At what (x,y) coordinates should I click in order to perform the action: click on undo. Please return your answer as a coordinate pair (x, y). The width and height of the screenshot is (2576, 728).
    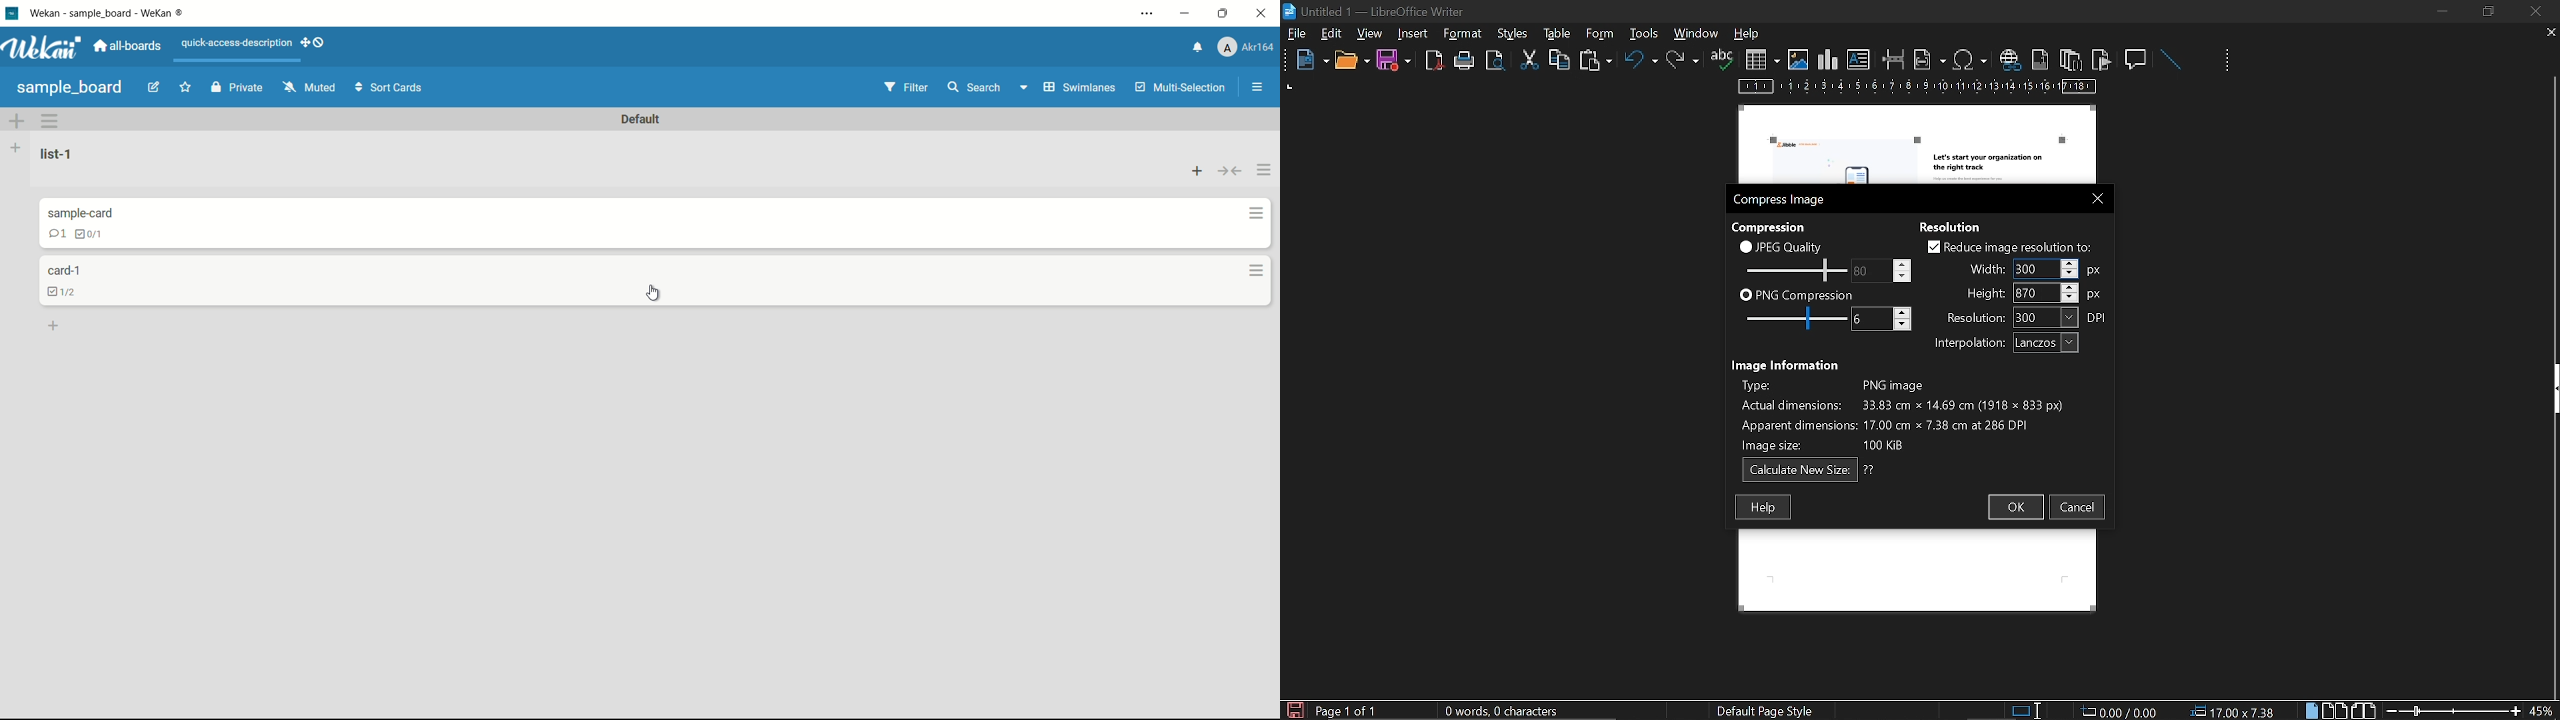
    Looking at the image, I should click on (1641, 63).